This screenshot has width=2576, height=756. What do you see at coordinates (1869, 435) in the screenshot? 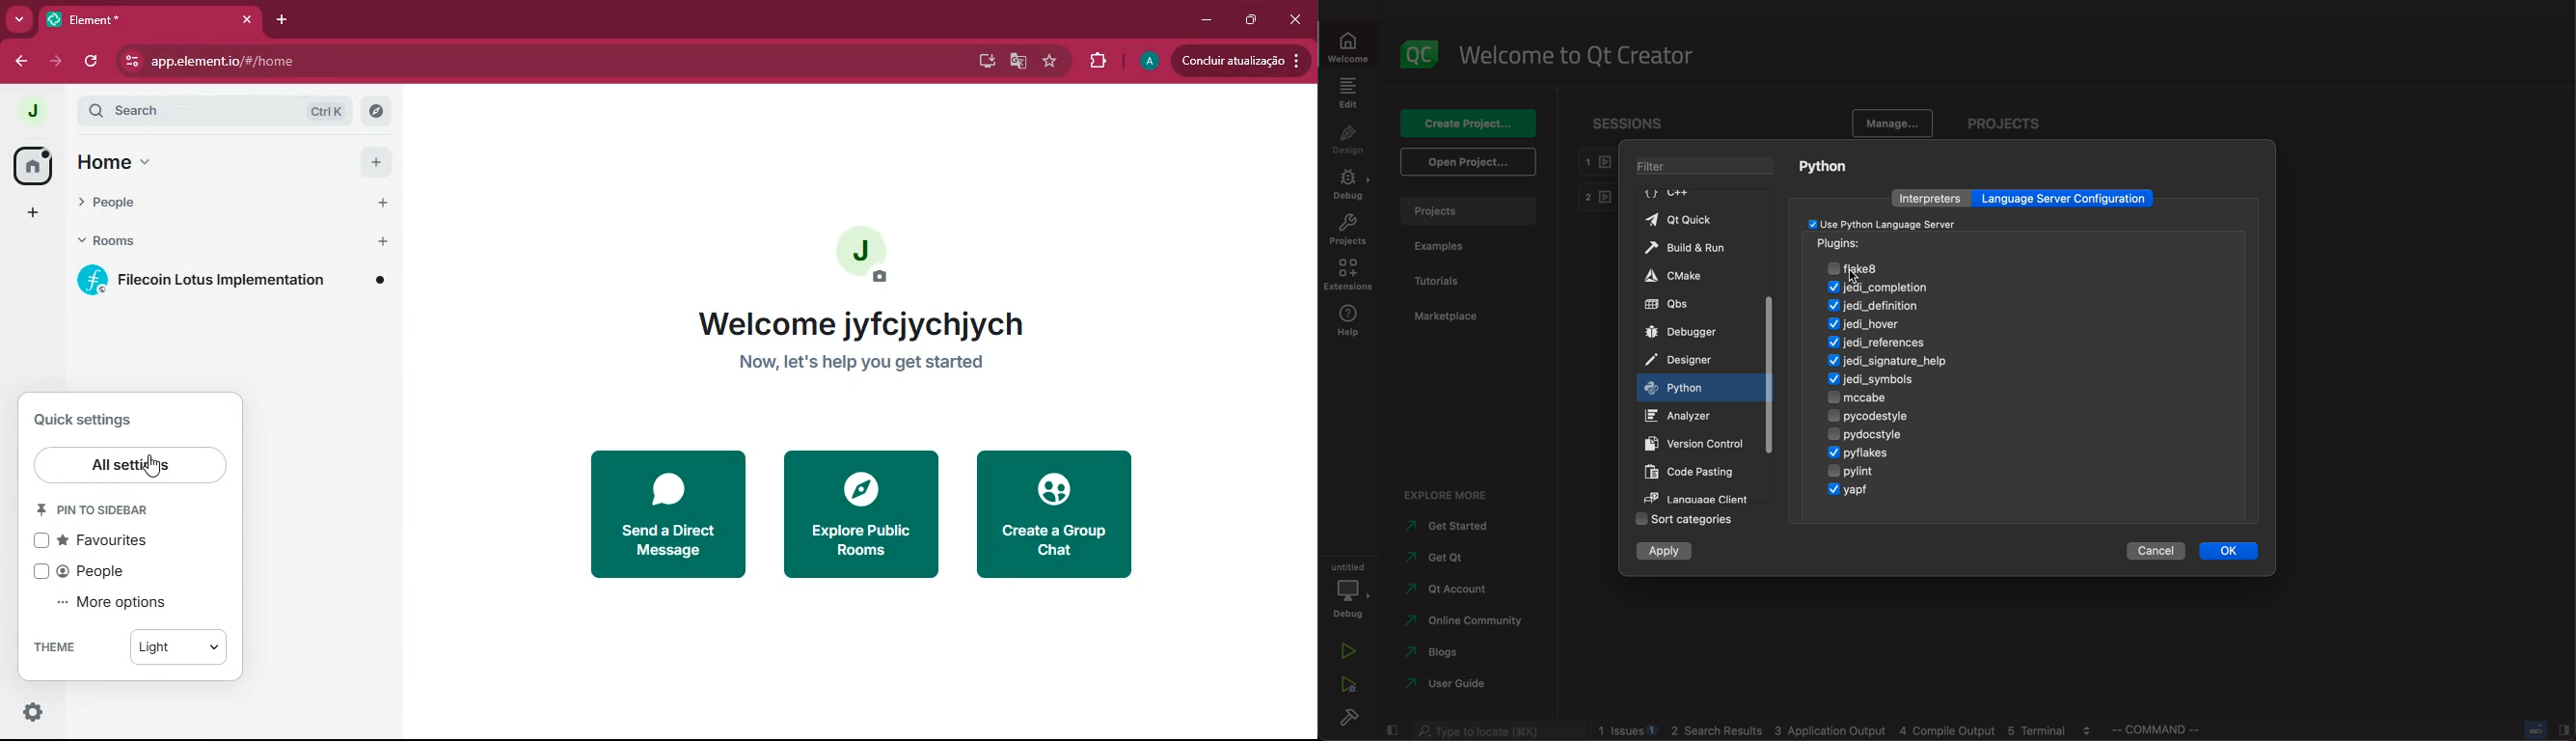
I see `pydocstyle` at bounding box center [1869, 435].